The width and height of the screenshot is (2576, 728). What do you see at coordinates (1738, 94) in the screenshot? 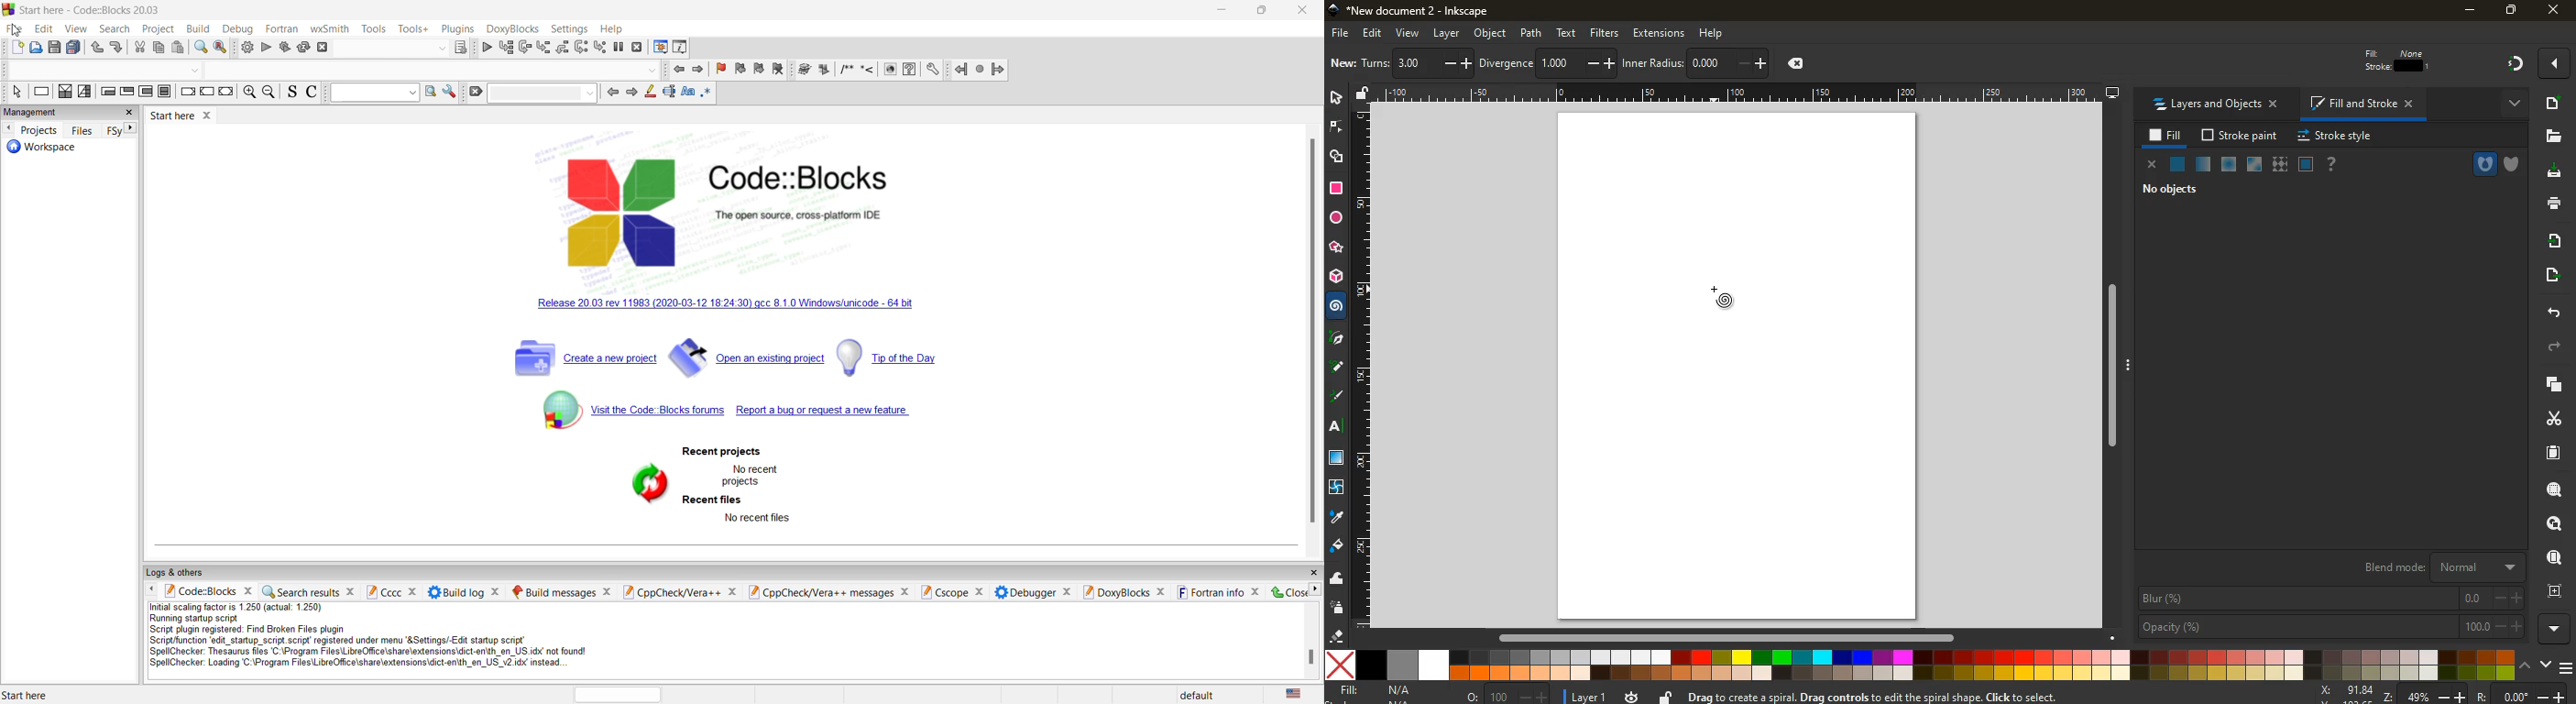
I see `` at bounding box center [1738, 94].